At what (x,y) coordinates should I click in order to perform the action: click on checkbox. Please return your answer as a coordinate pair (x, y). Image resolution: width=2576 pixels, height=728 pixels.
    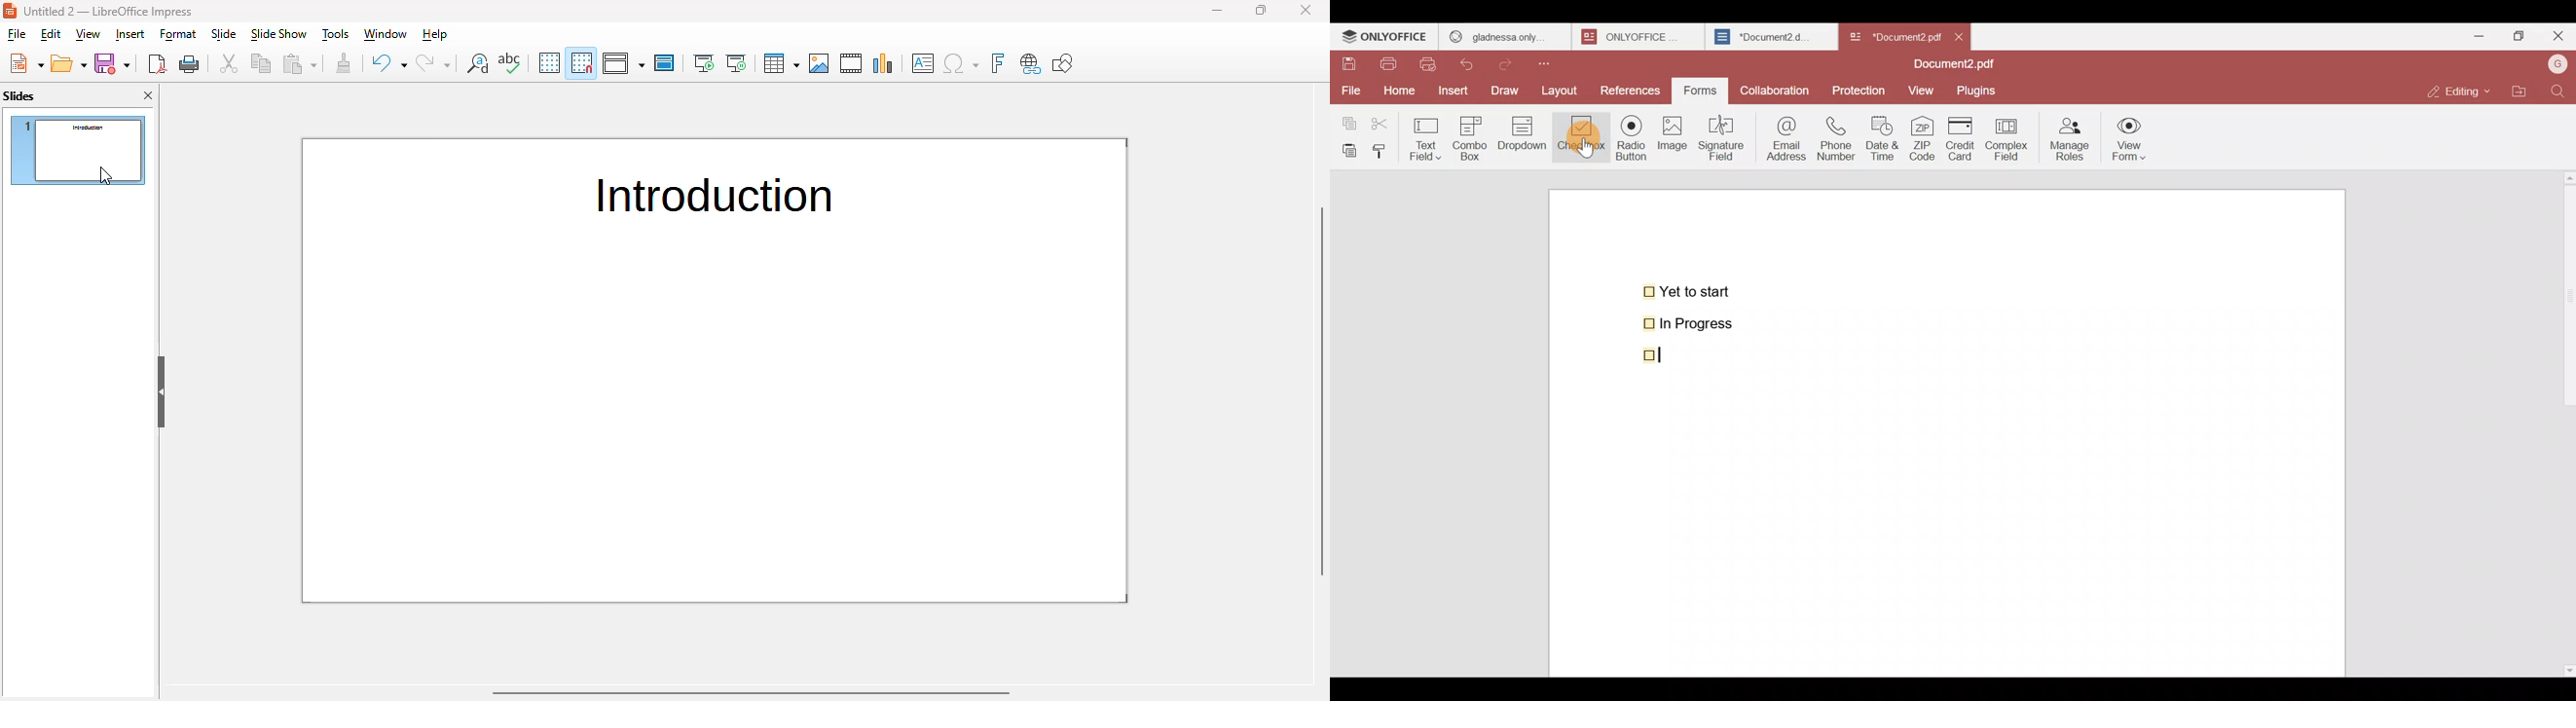
    Looking at the image, I should click on (1650, 356).